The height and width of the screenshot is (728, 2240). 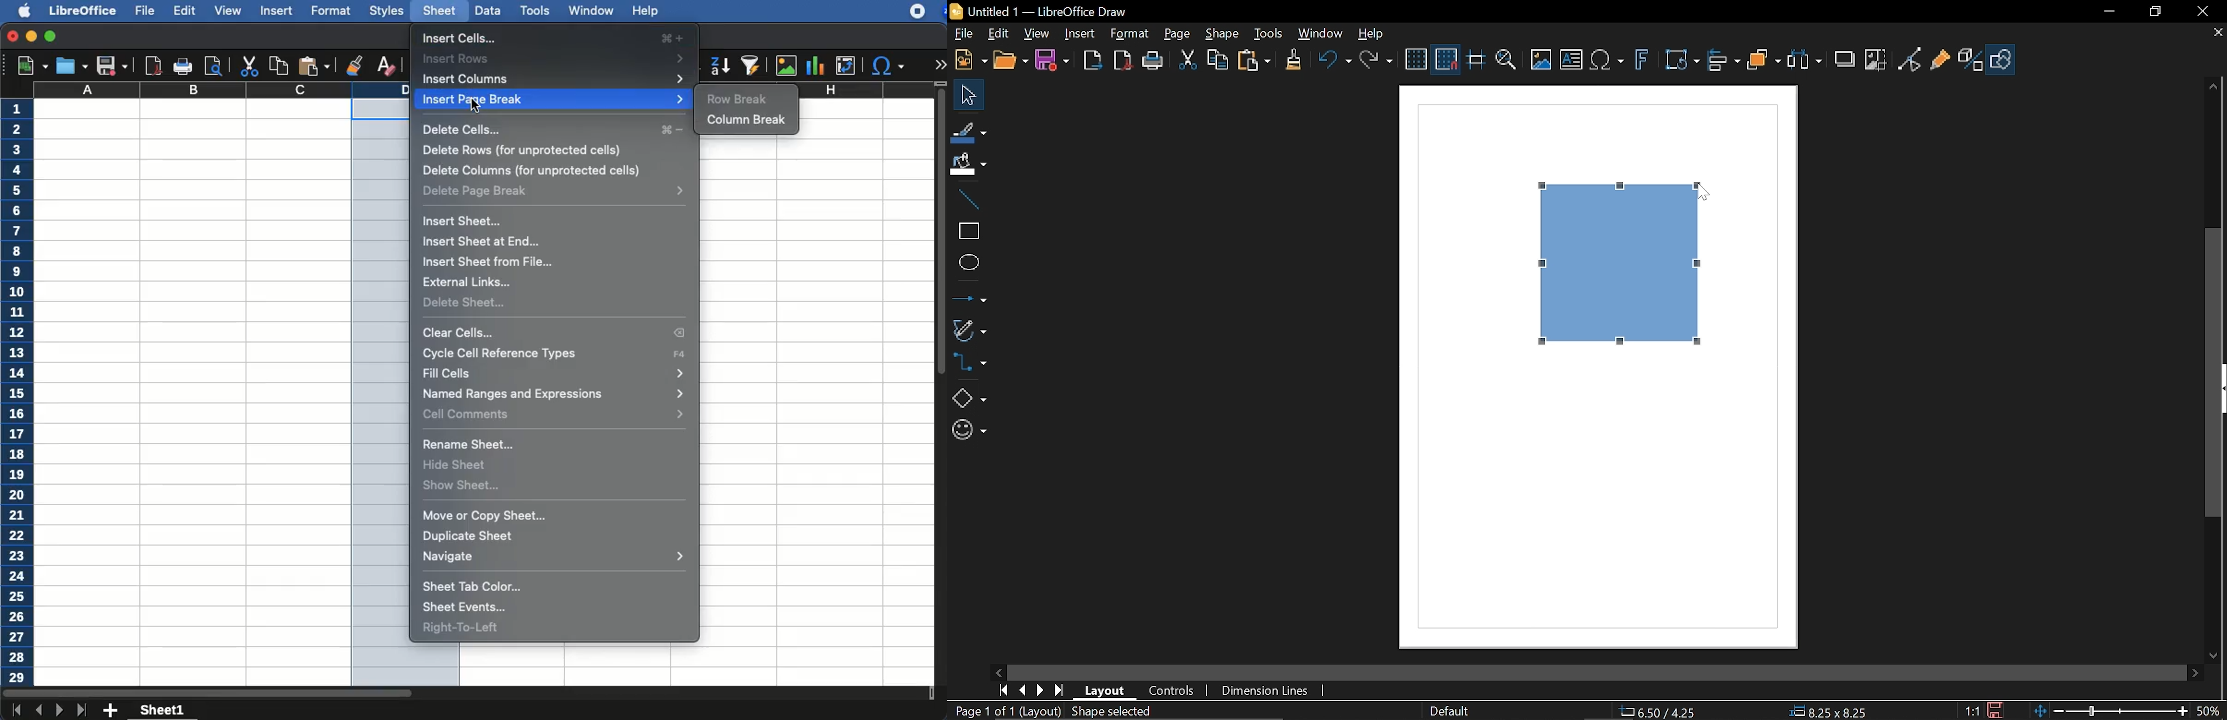 I want to click on styles, so click(x=386, y=10).